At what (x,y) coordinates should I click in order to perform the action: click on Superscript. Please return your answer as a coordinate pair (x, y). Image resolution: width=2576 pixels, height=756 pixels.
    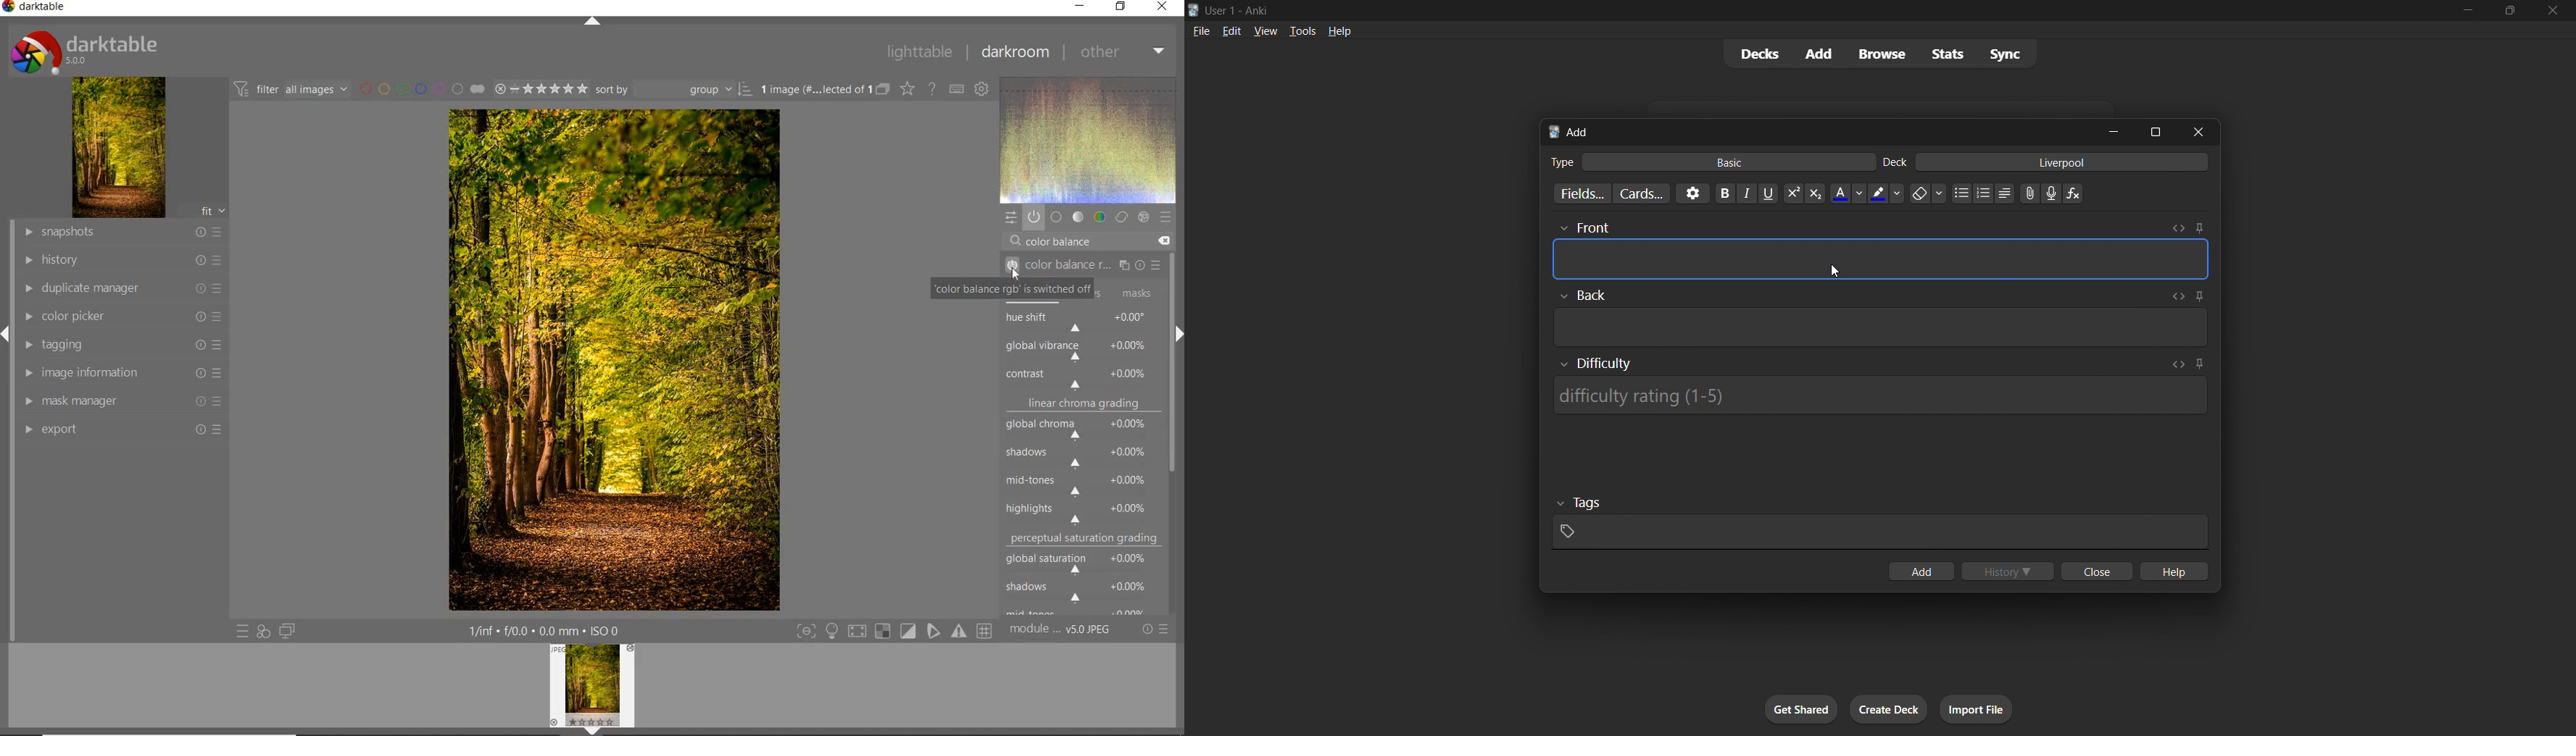
    Looking at the image, I should click on (1793, 193).